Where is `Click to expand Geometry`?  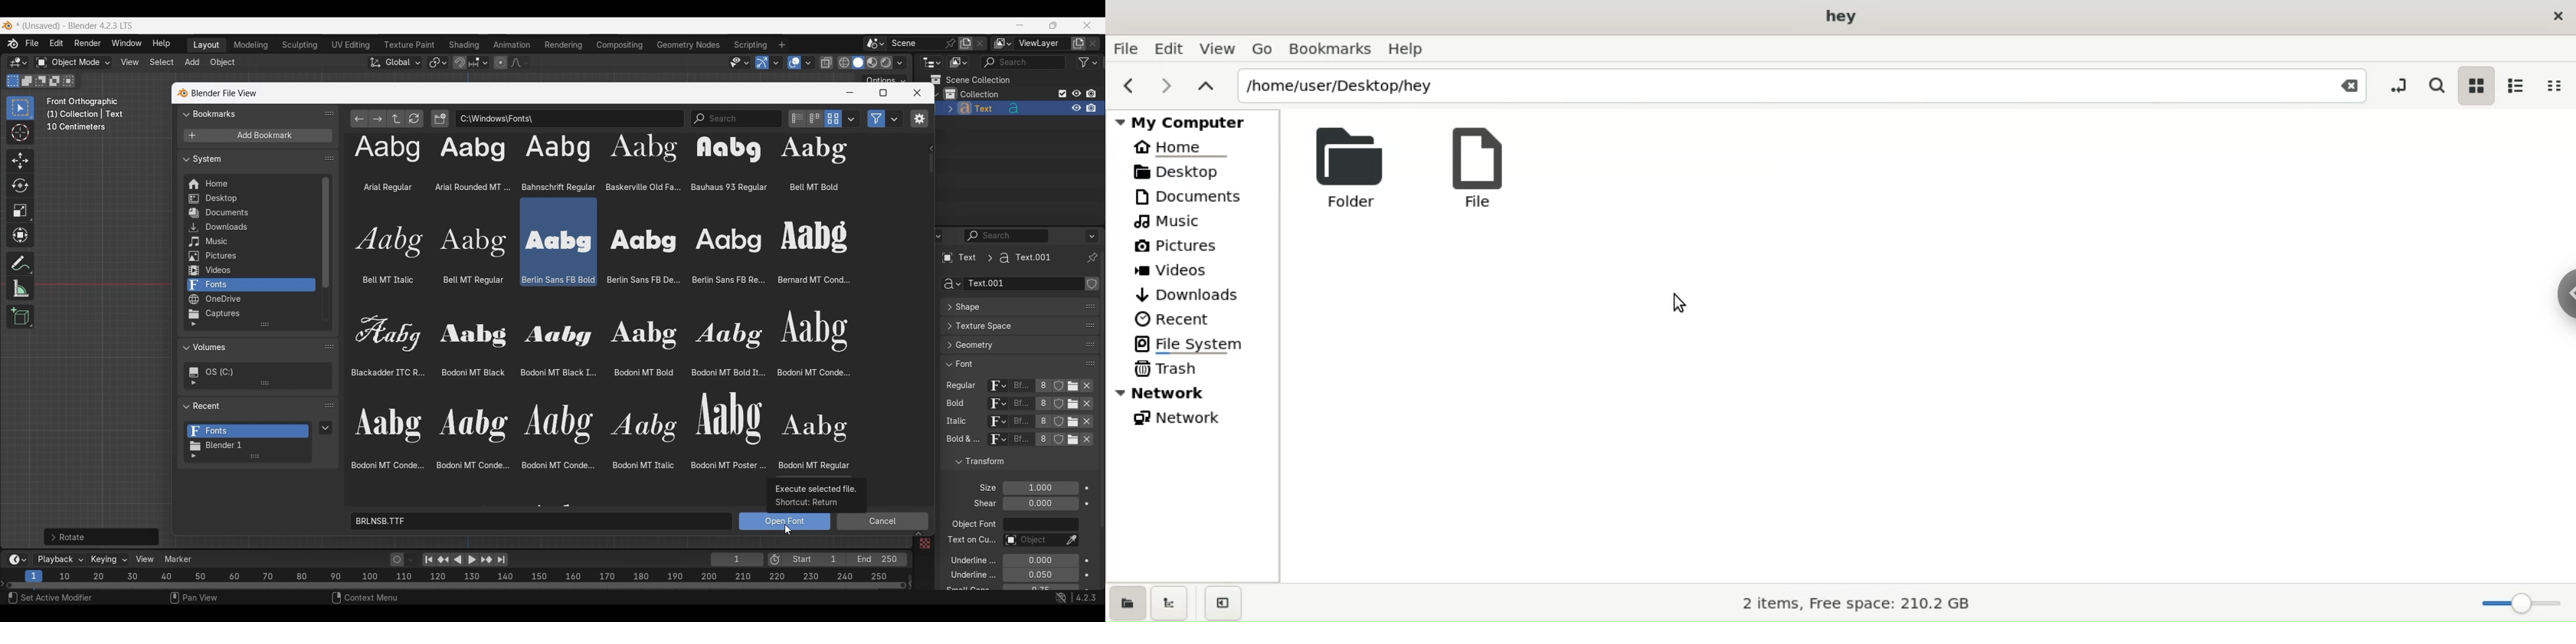 Click to expand Geometry is located at coordinates (1008, 345).